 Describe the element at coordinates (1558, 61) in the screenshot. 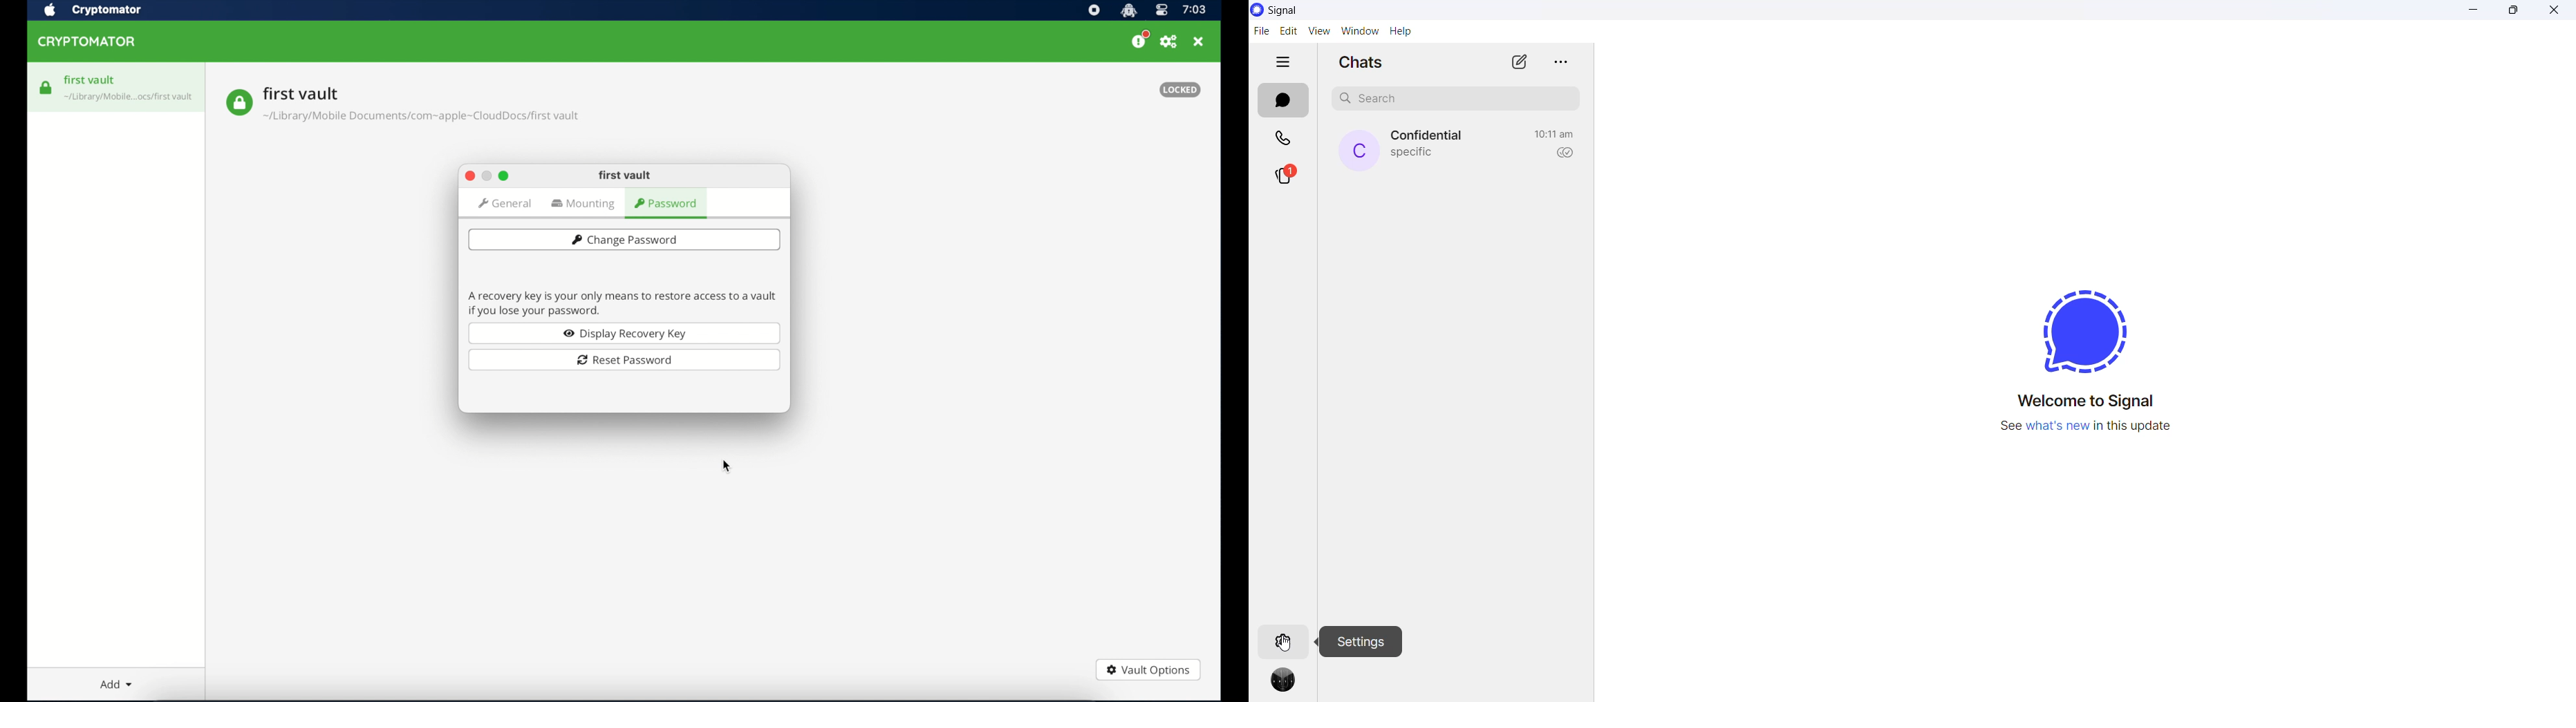

I see `more options` at that location.